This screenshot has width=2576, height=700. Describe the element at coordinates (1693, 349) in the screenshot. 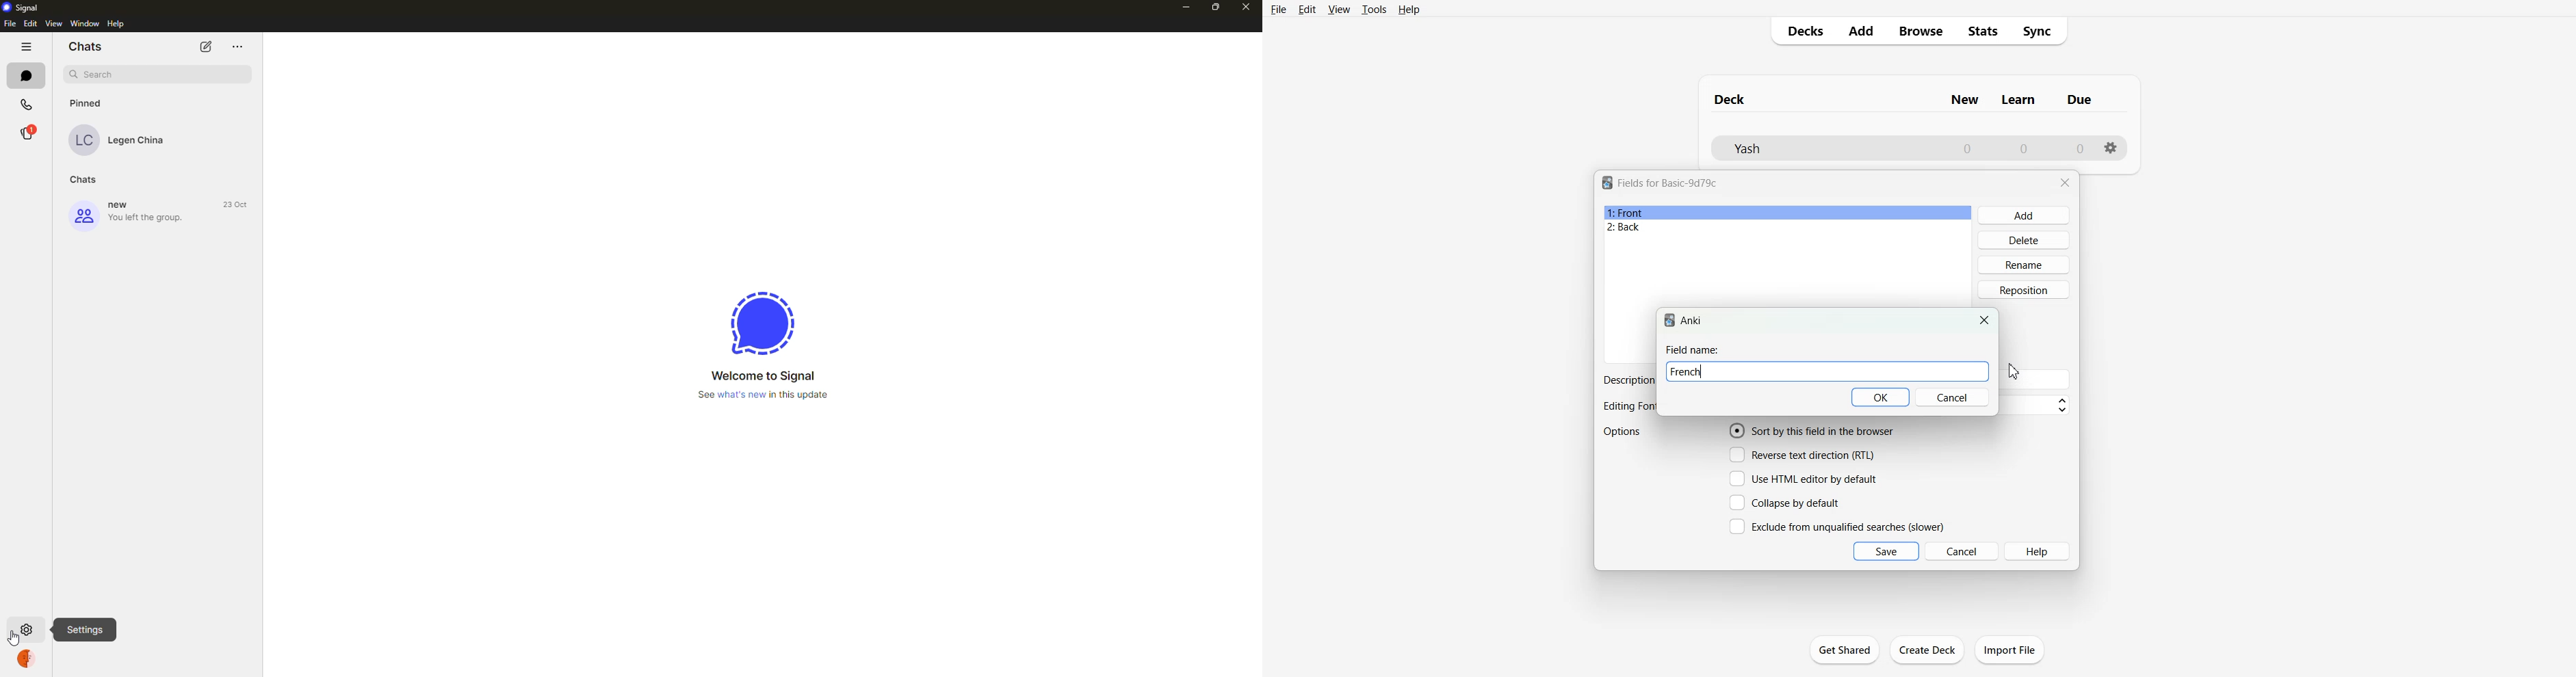

I see `Text` at that location.